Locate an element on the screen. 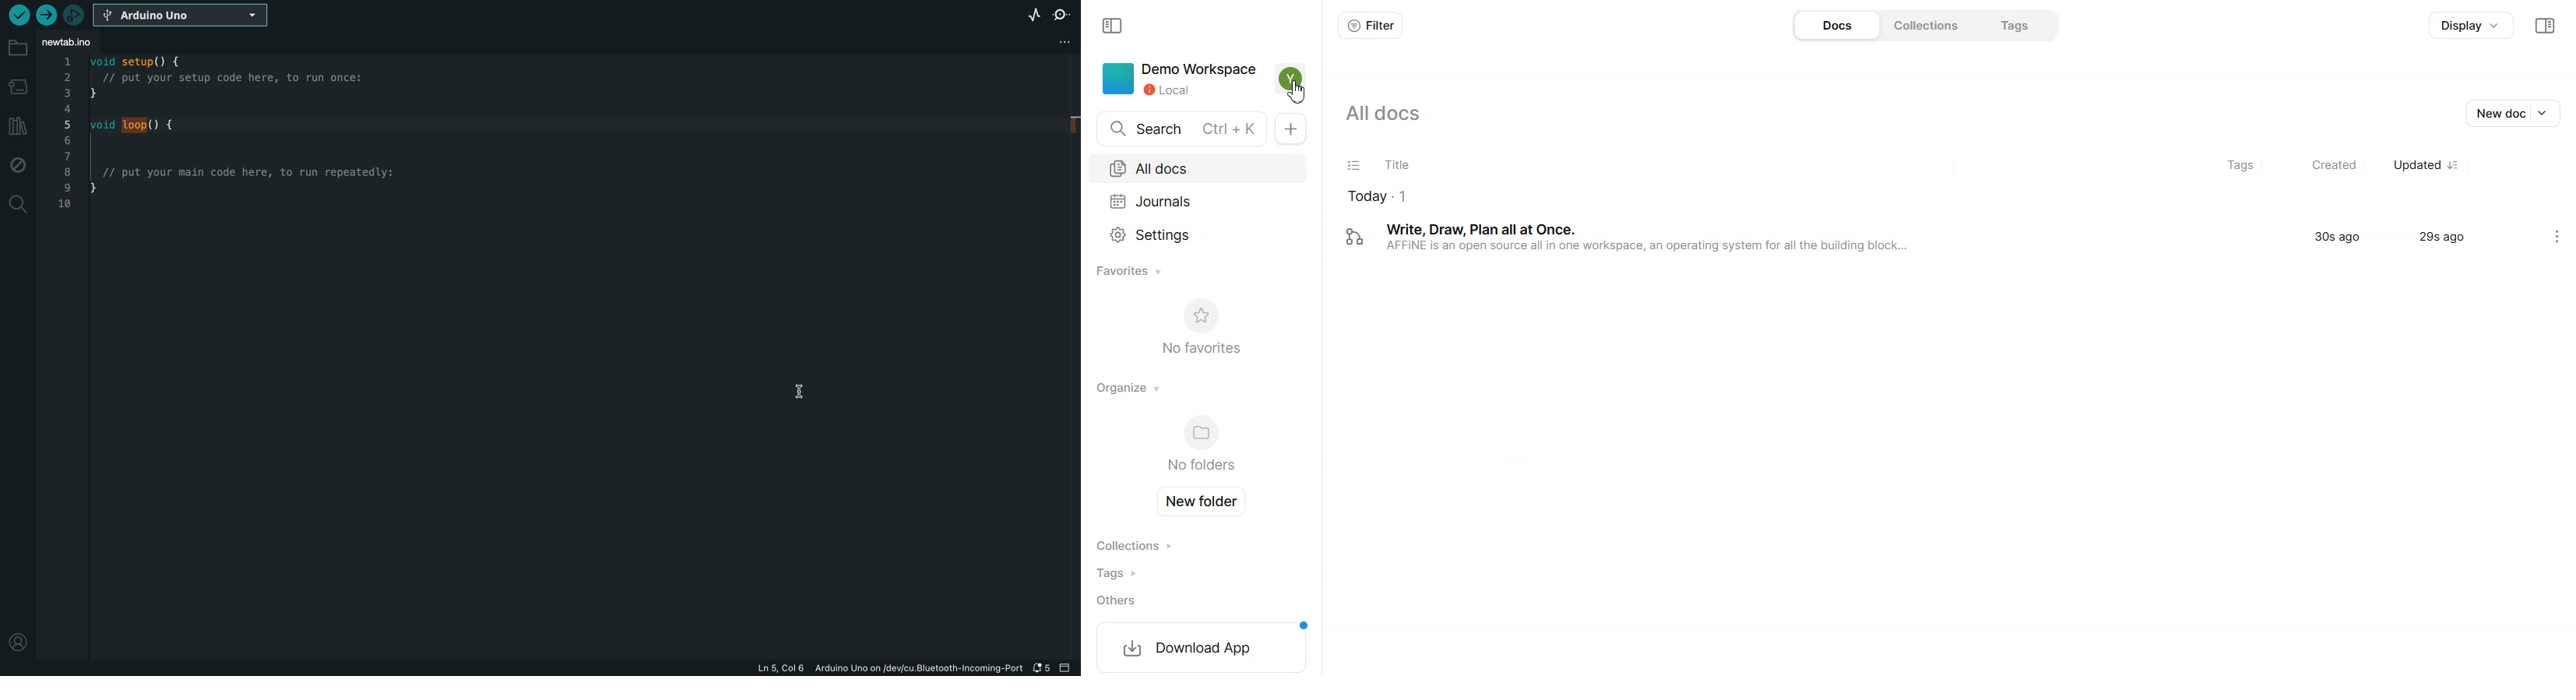 The height and width of the screenshot is (700, 2576). Tags is located at coordinates (1141, 573).